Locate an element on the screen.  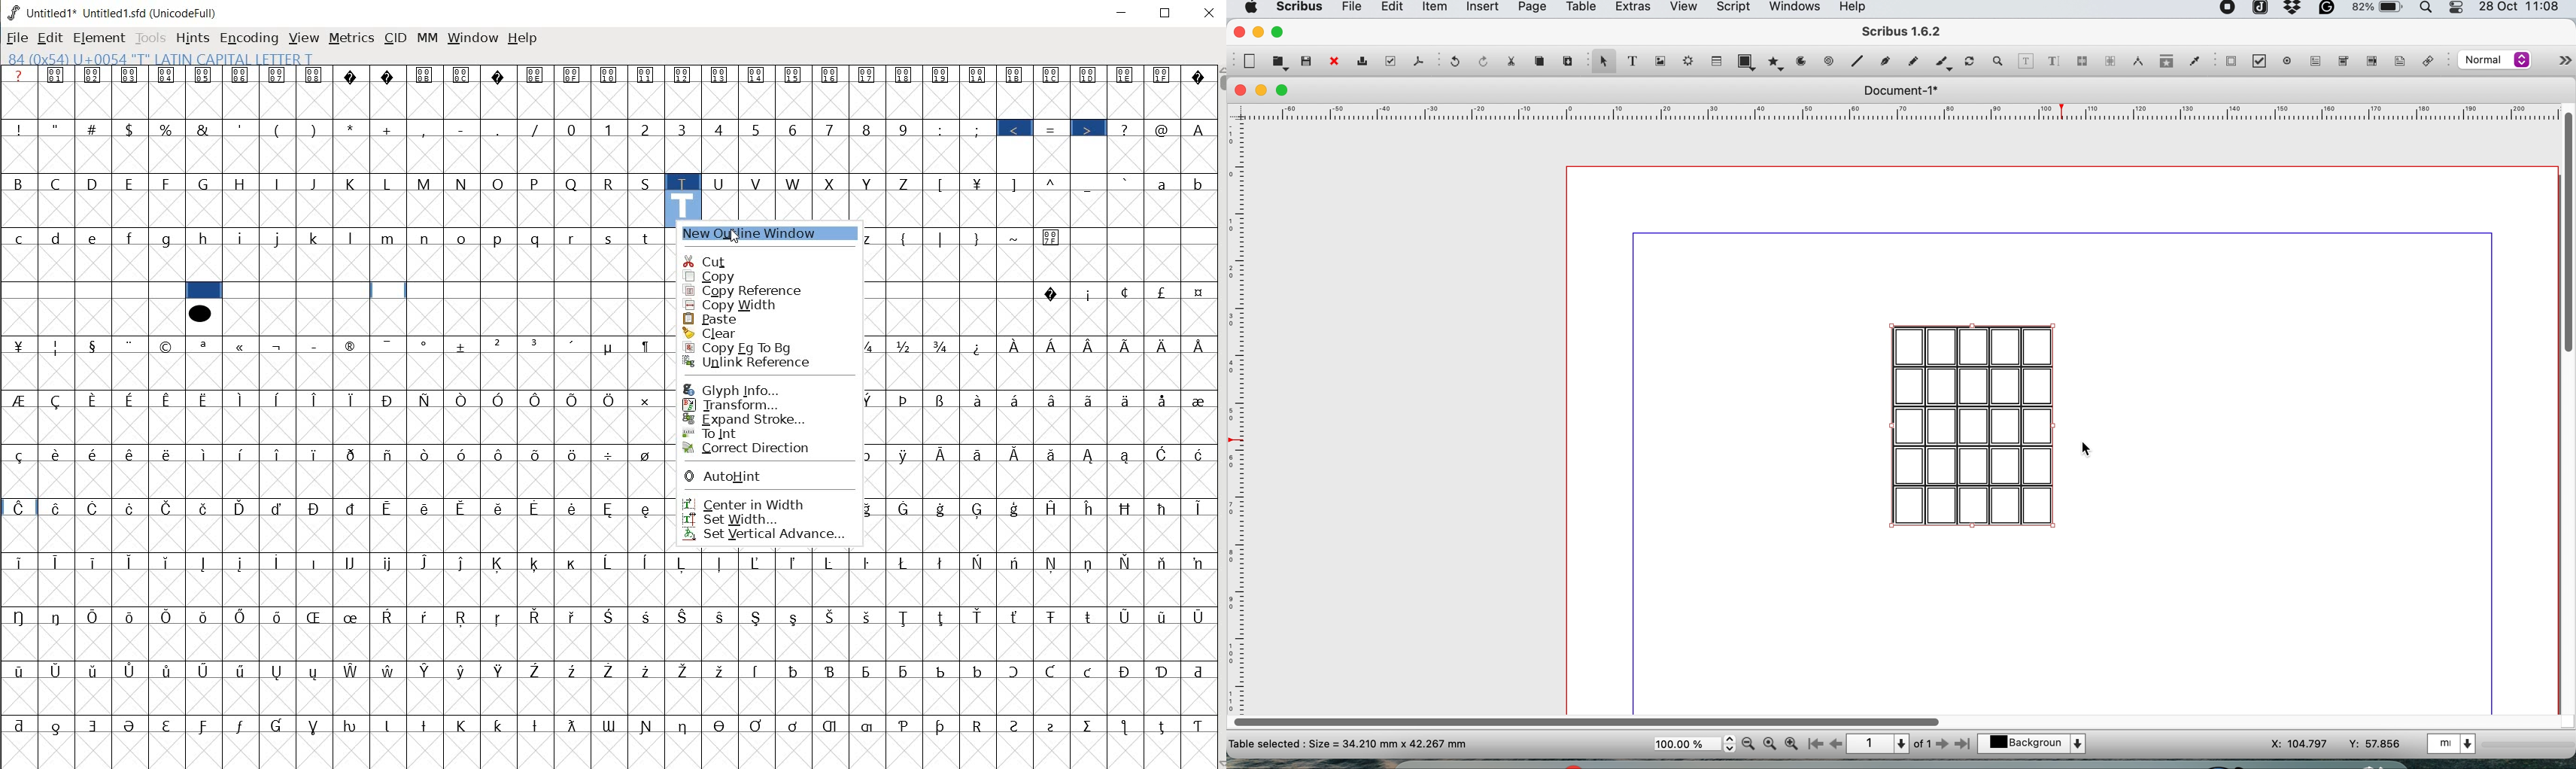
clear is located at coordinates (752, 333).